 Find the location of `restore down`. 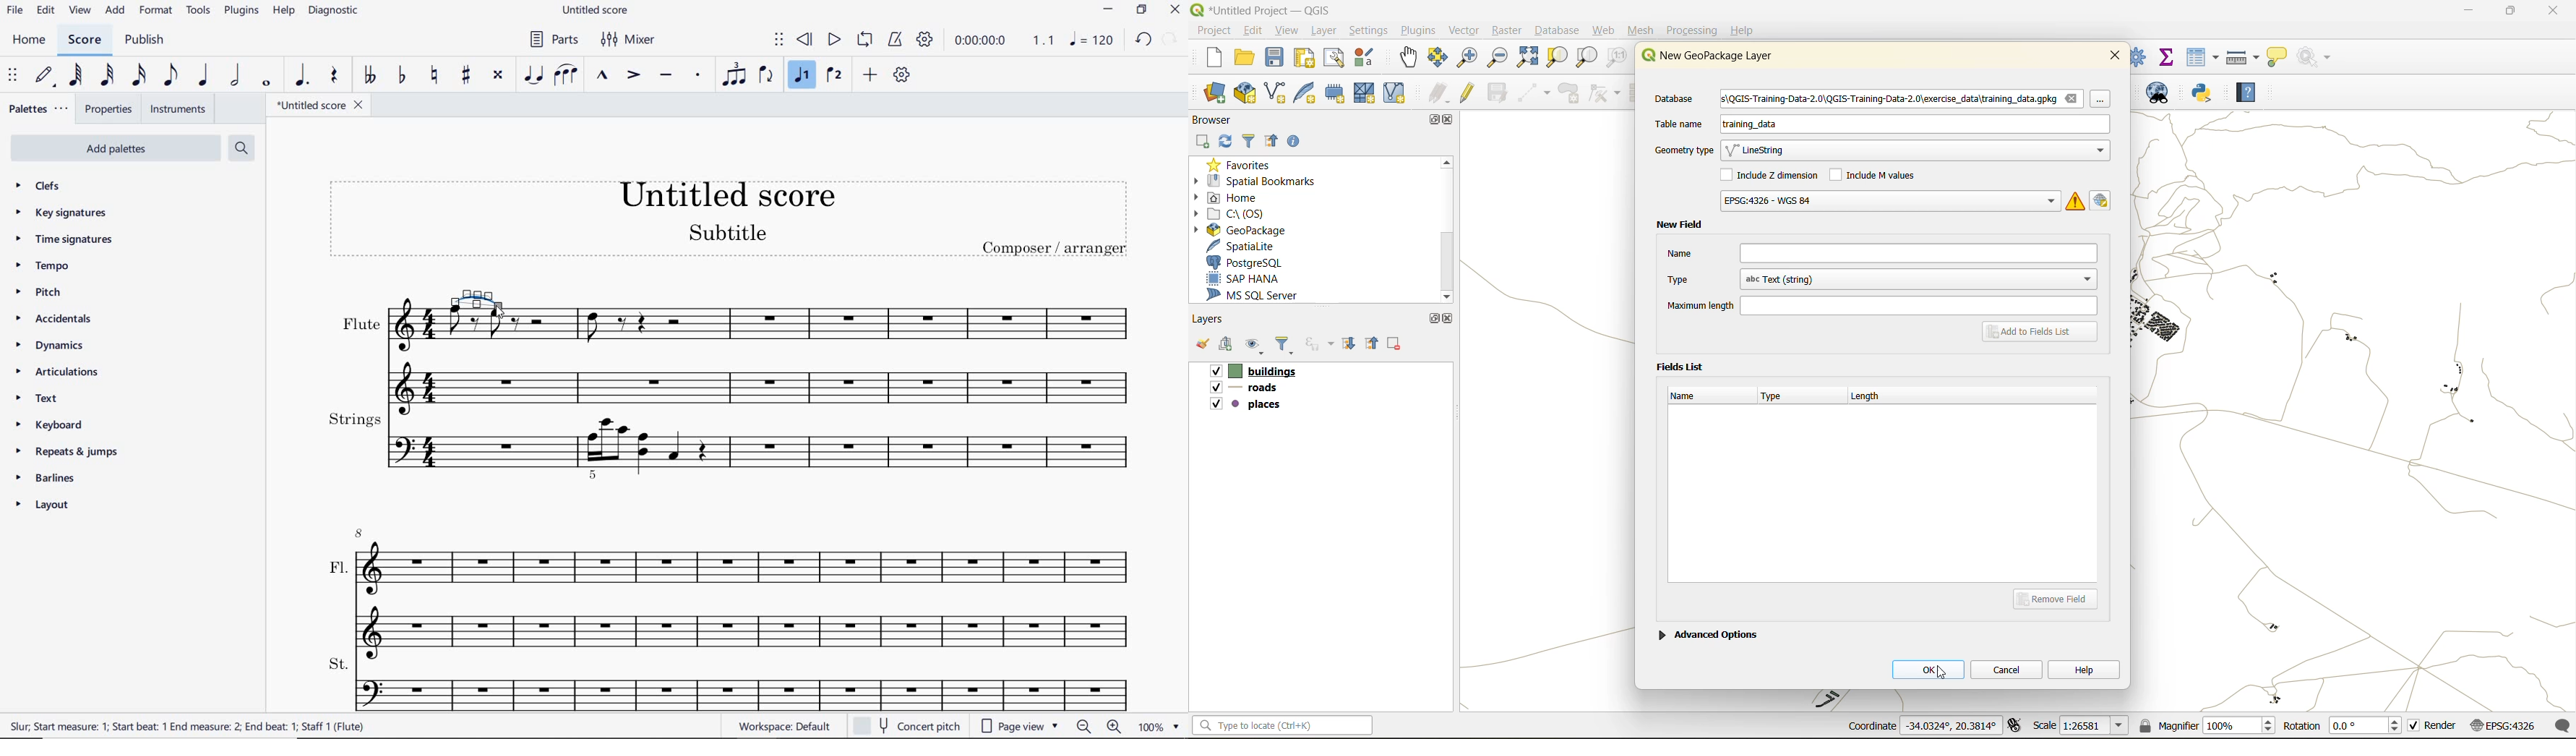

restore down is located at coordinates (1141, 10).